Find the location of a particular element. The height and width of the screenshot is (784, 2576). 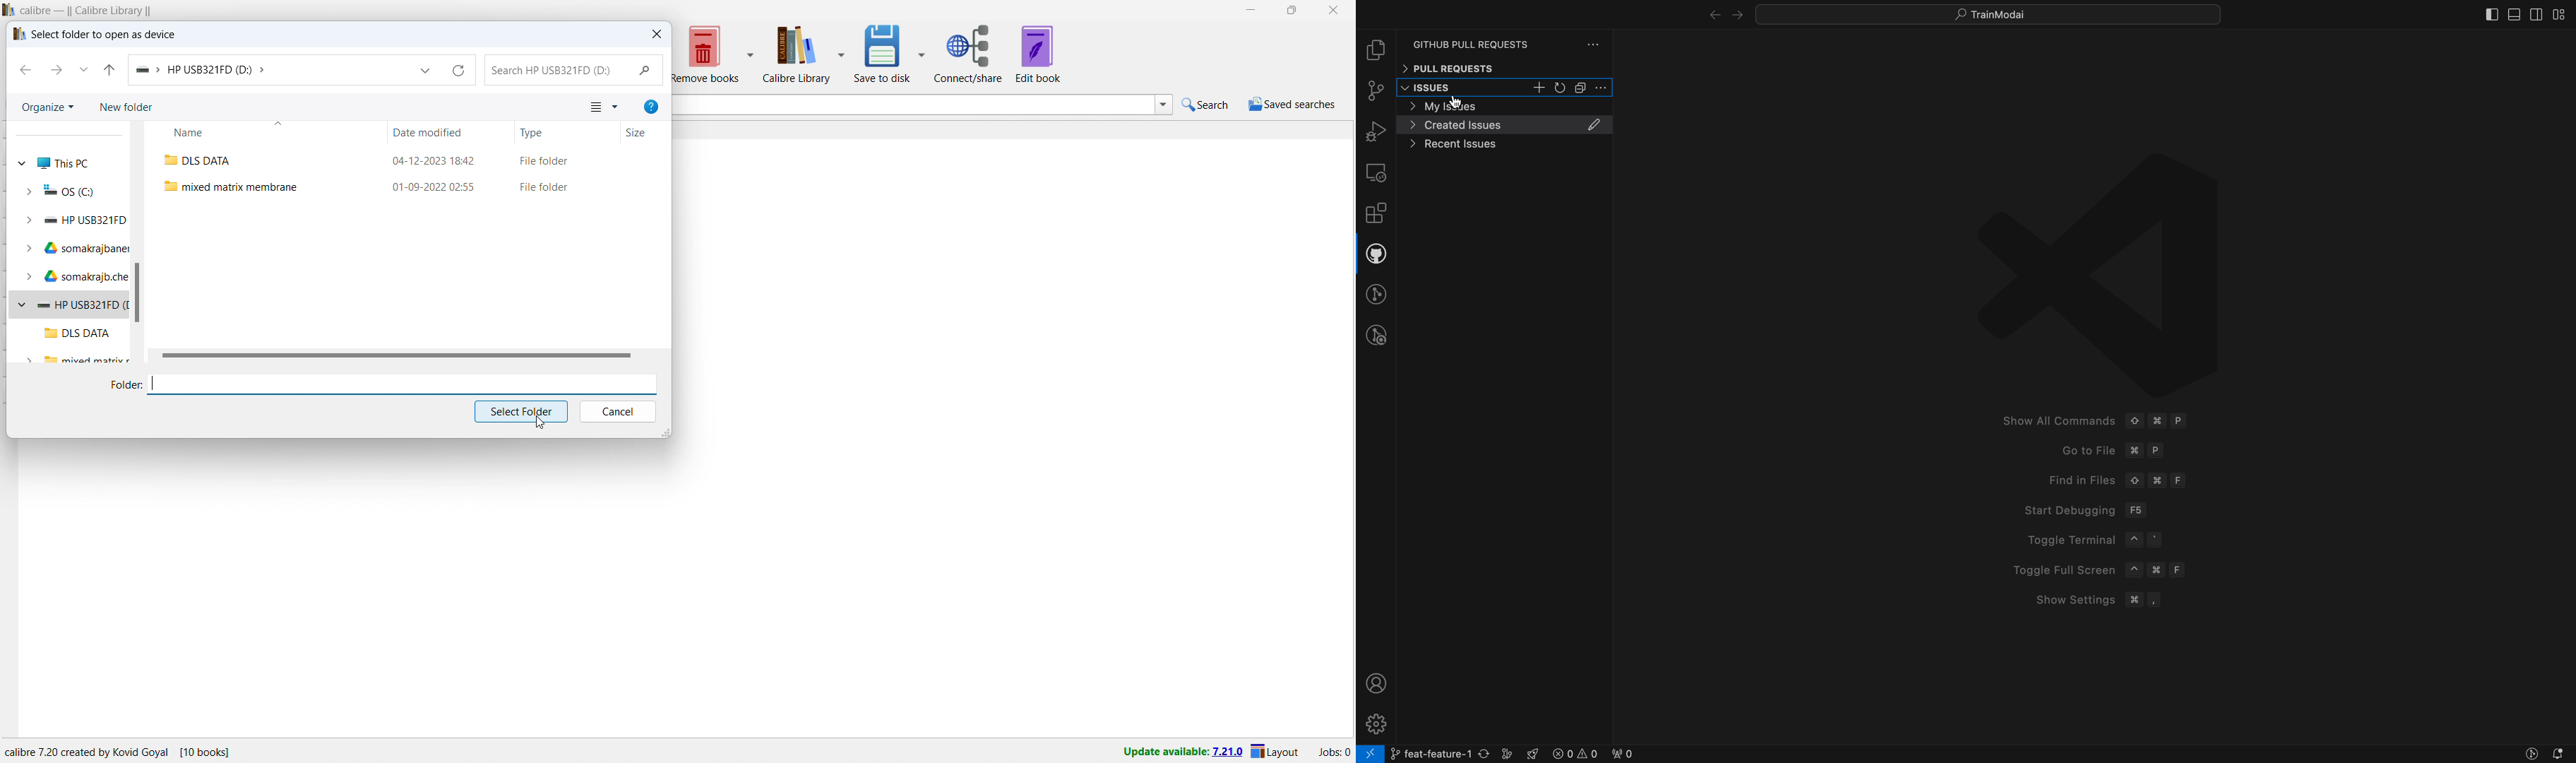

add an issue is located at coordinates (1541, 88).